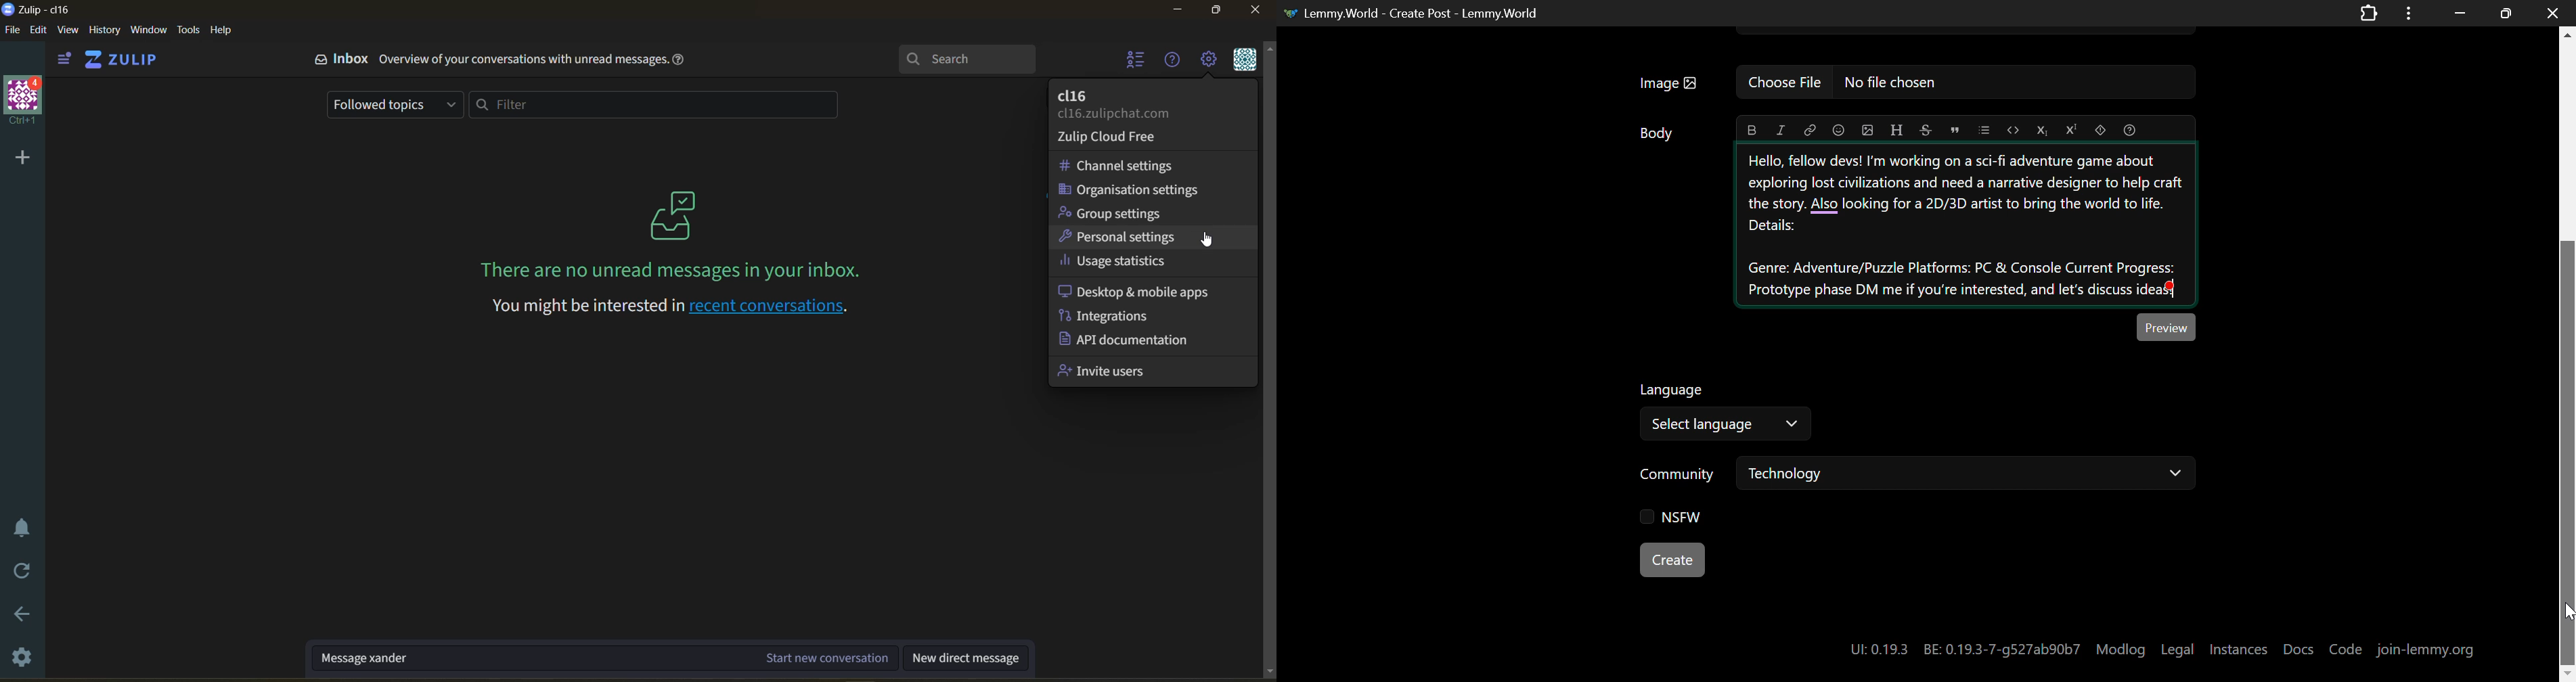  Describe the element at coordinates (522, 60) in the screenshot. I see `Overview of your conversations with unread messages.` at that location.